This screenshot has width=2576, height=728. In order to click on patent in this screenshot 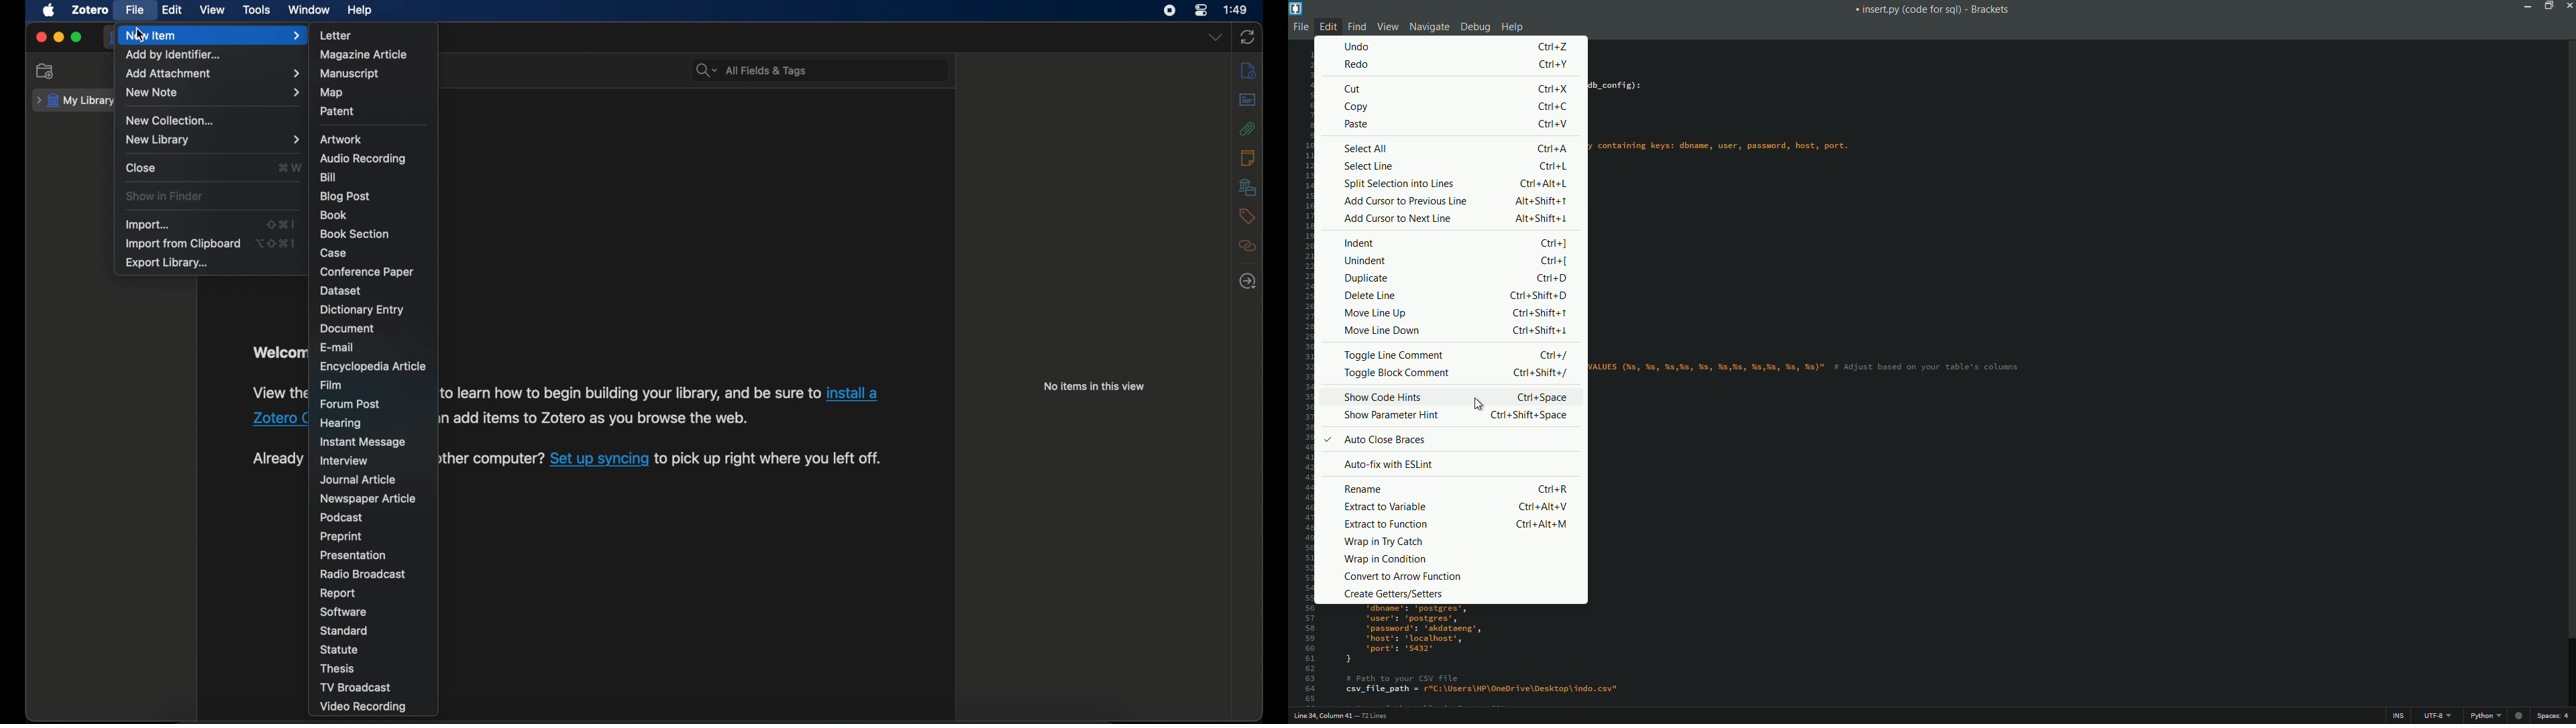, I will do `click(338, 111)`.